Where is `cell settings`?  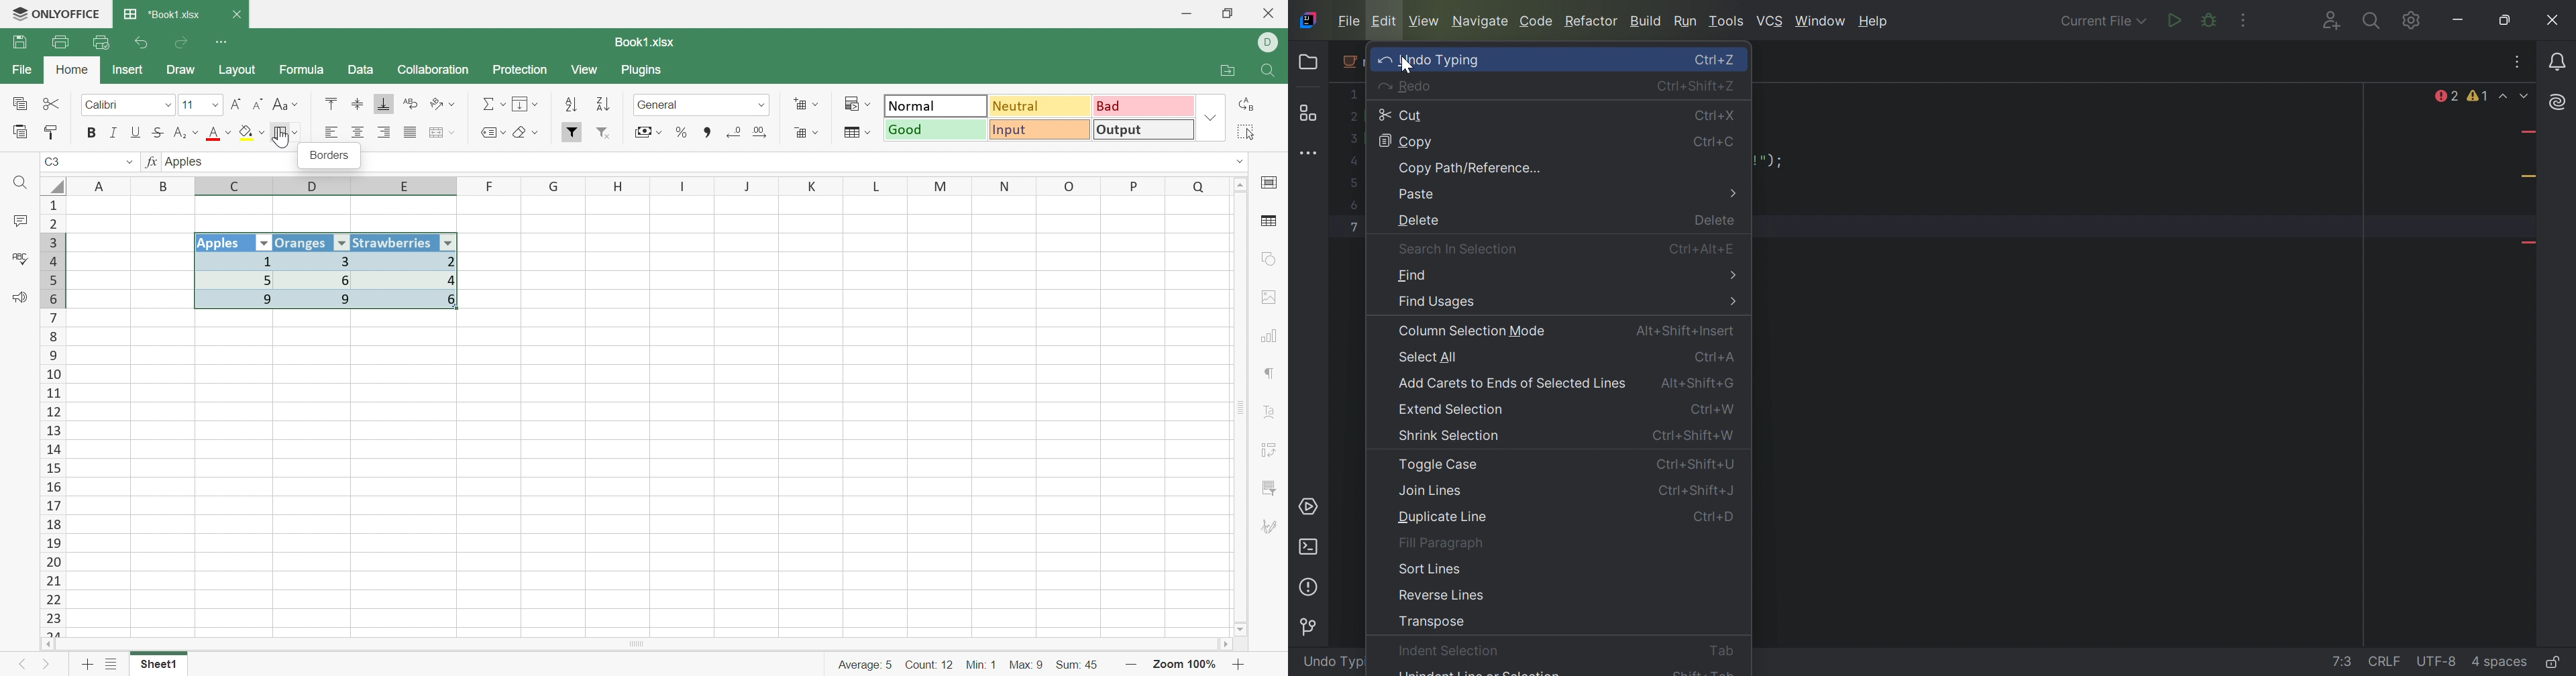 cell settings is located at coordinates (1272, 184).